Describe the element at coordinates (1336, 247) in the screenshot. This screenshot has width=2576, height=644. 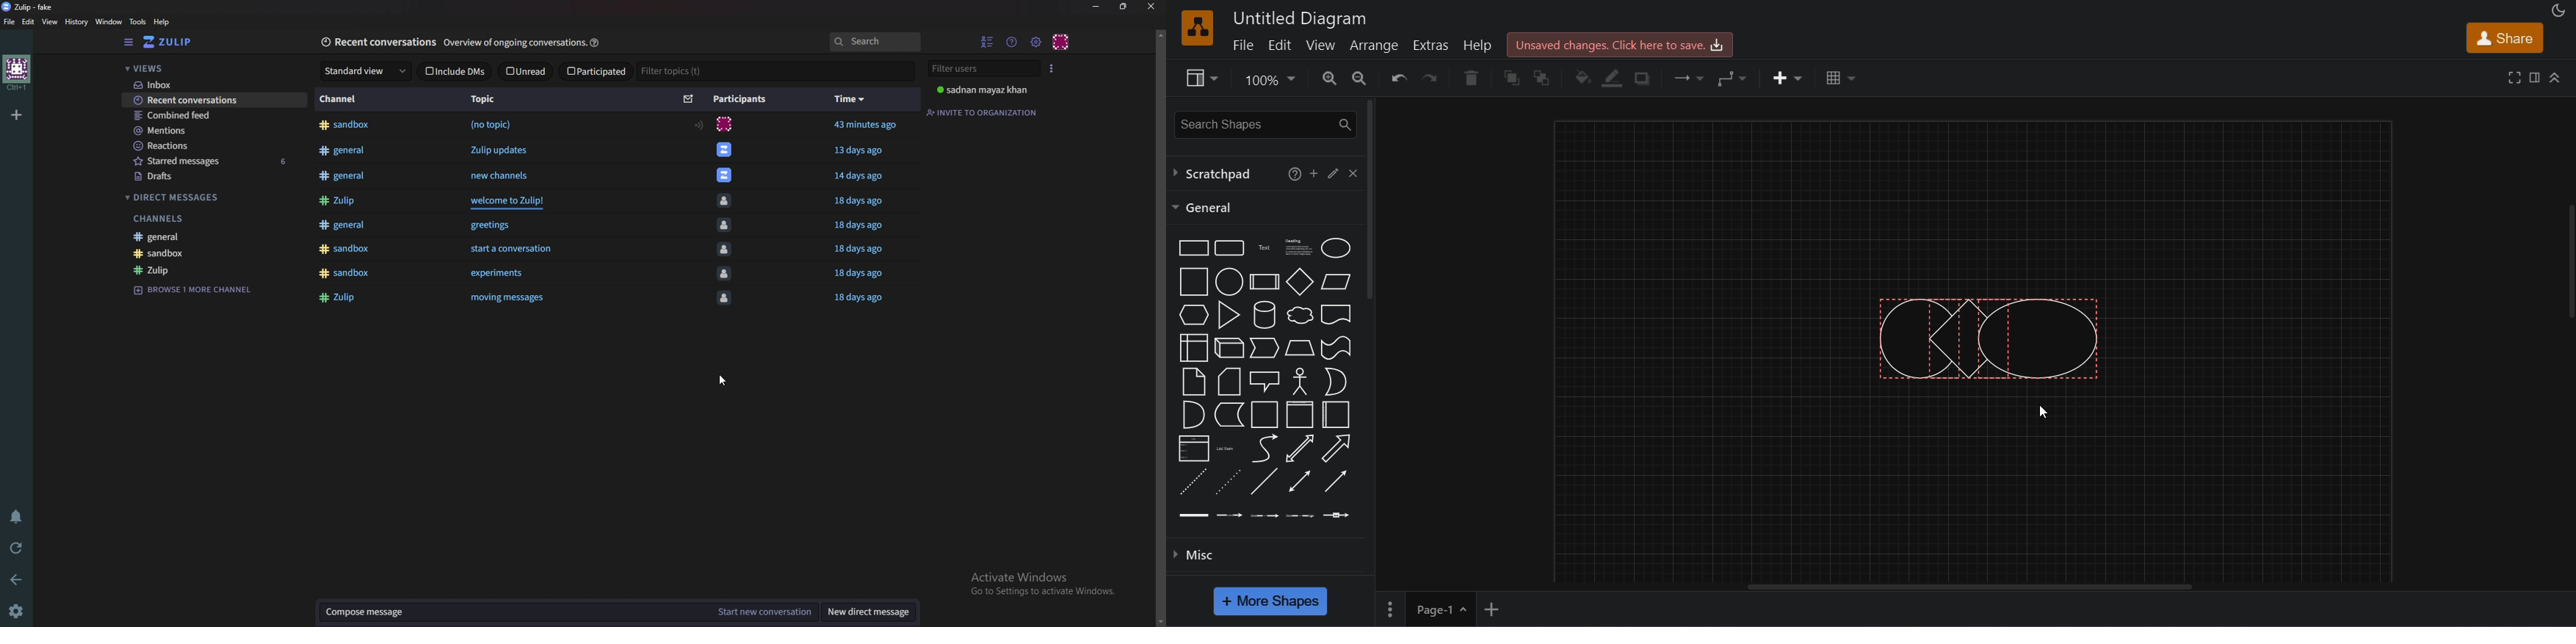
I see `ellipse` at that location.